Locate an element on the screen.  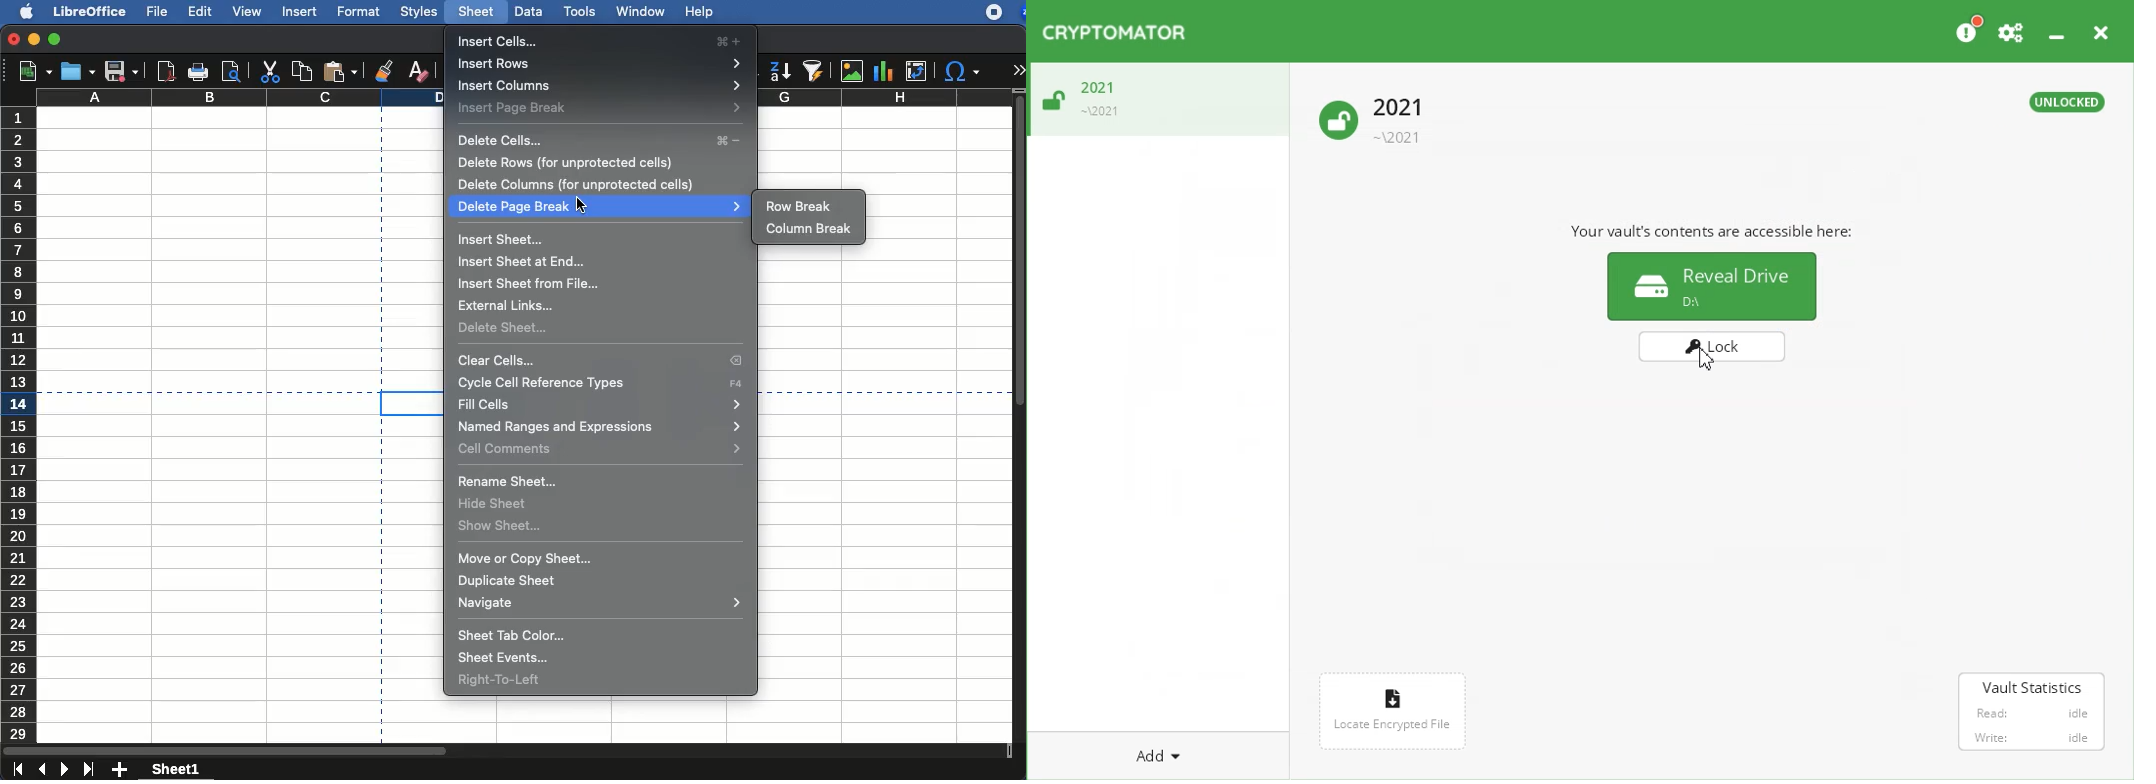
tools is located at coordinates (580, 13).